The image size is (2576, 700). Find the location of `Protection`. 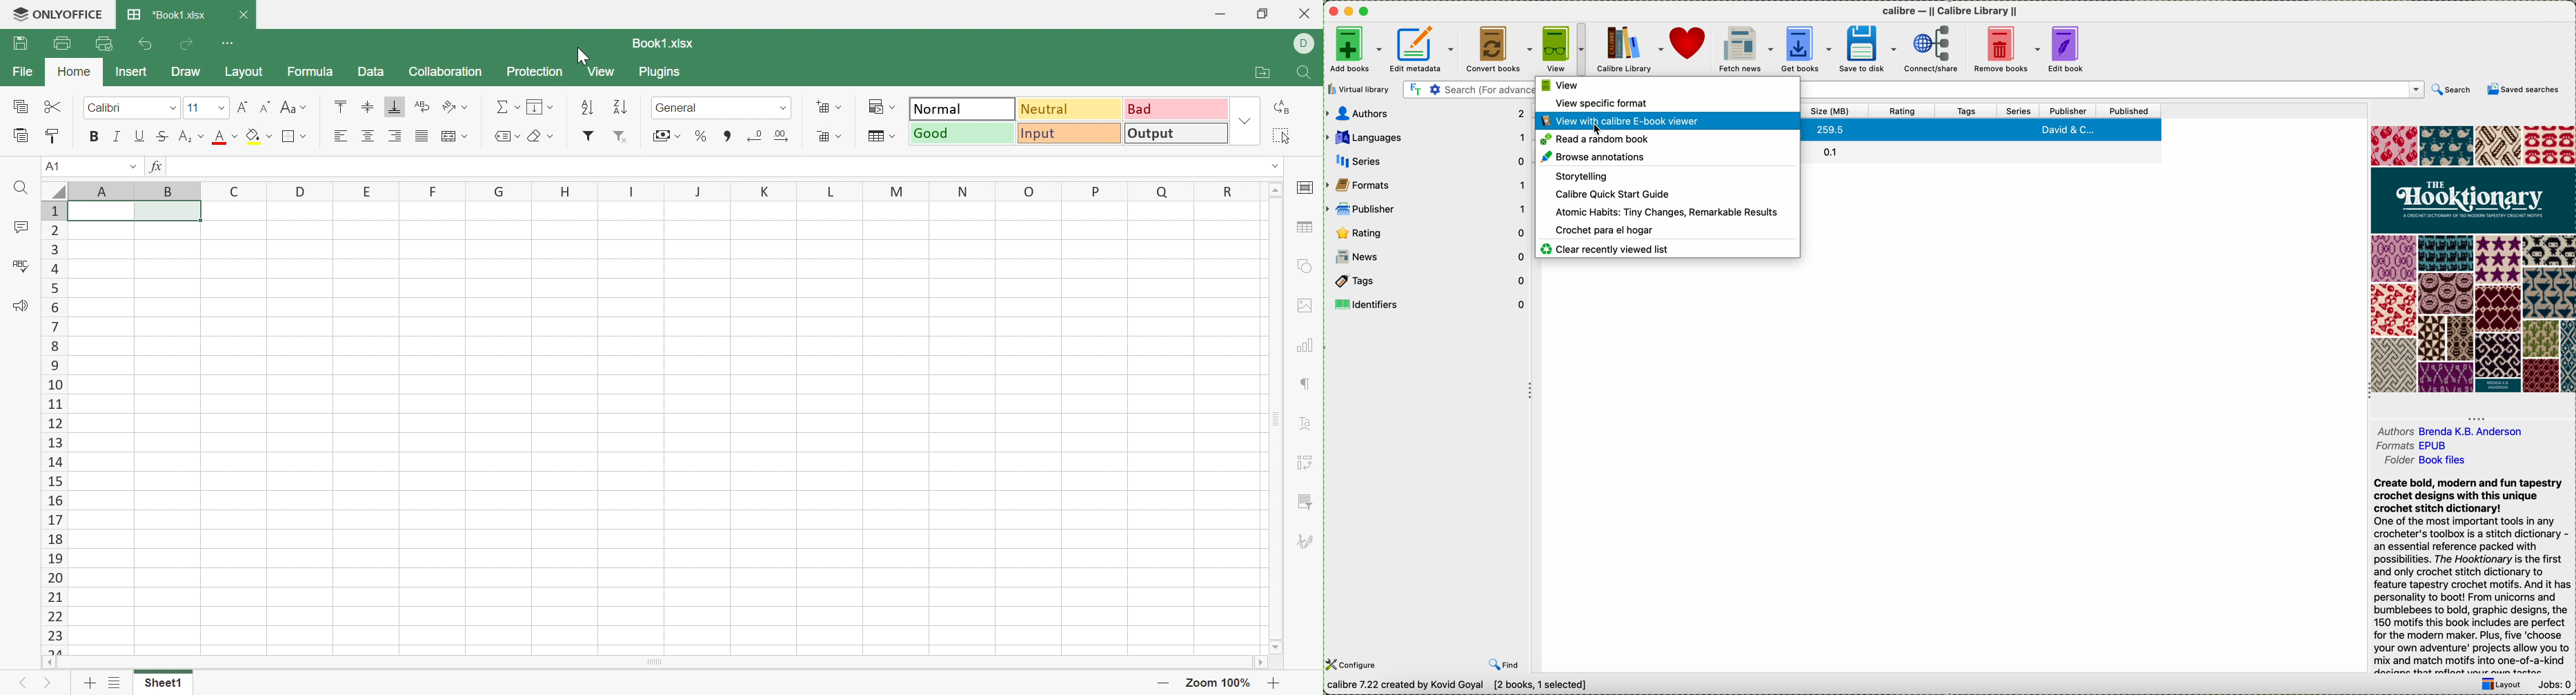

Protection is located at coordinates (535, 73).